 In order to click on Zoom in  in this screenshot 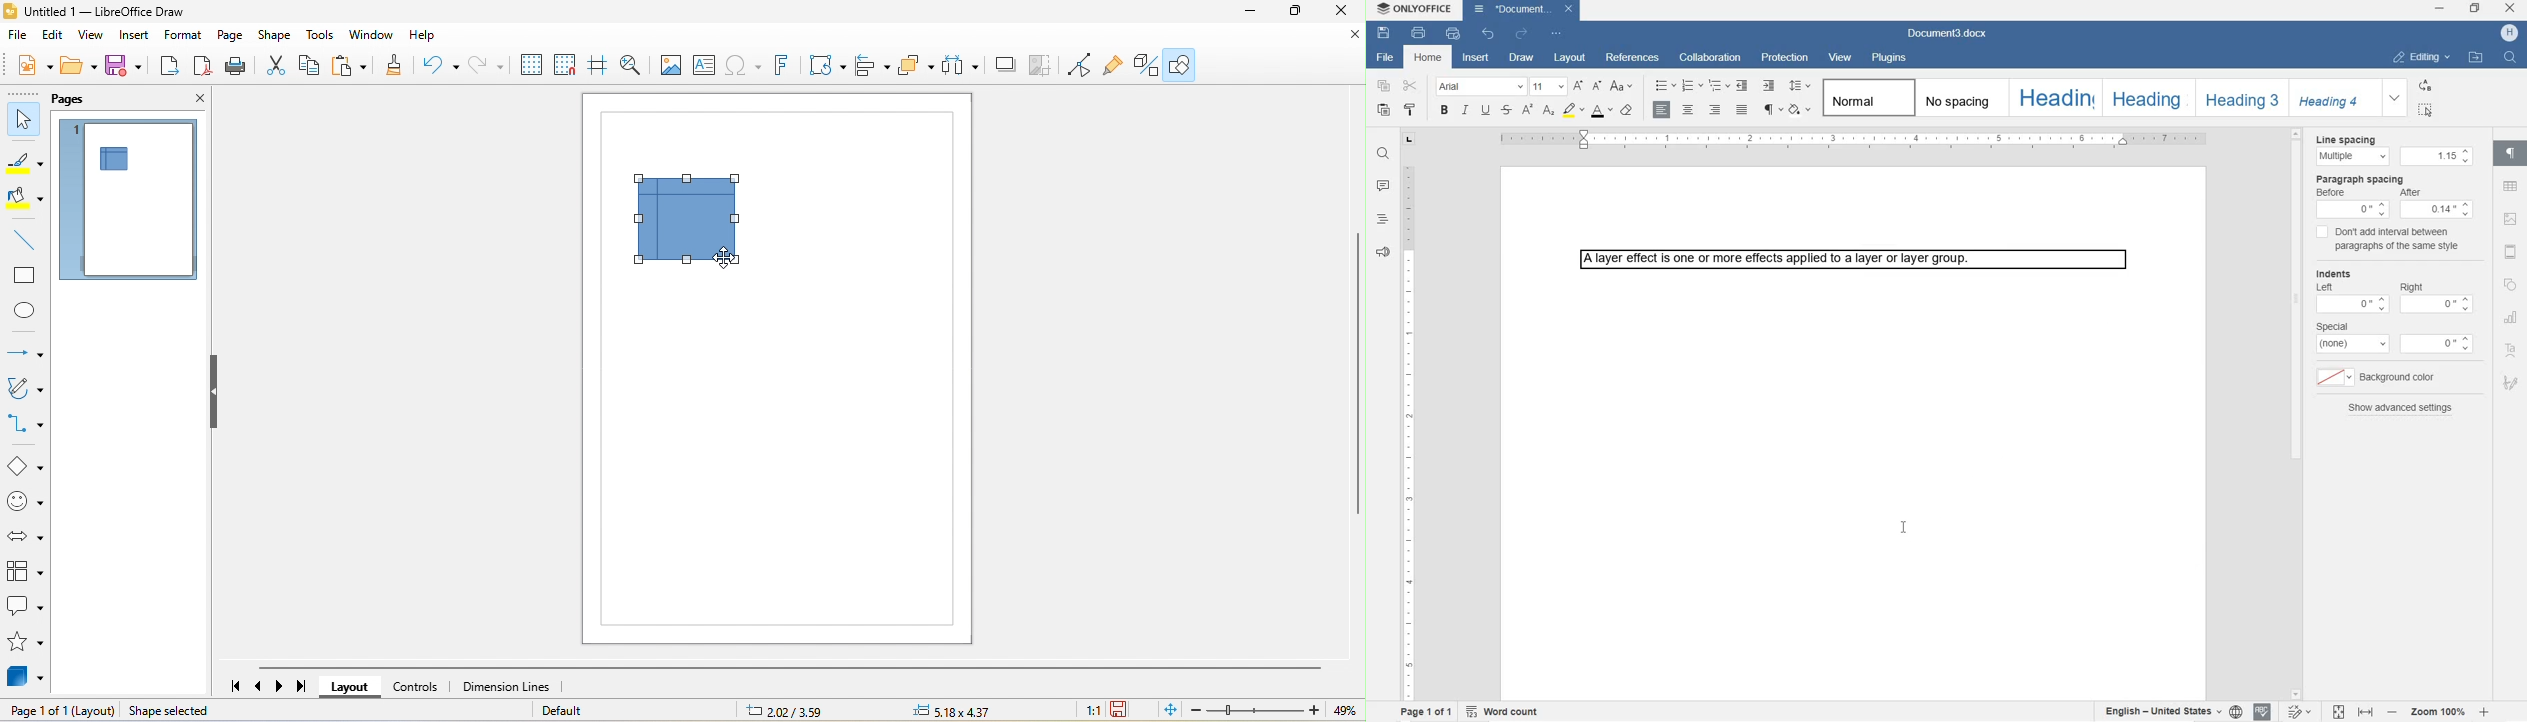, I will do `click(1316, 711)`.